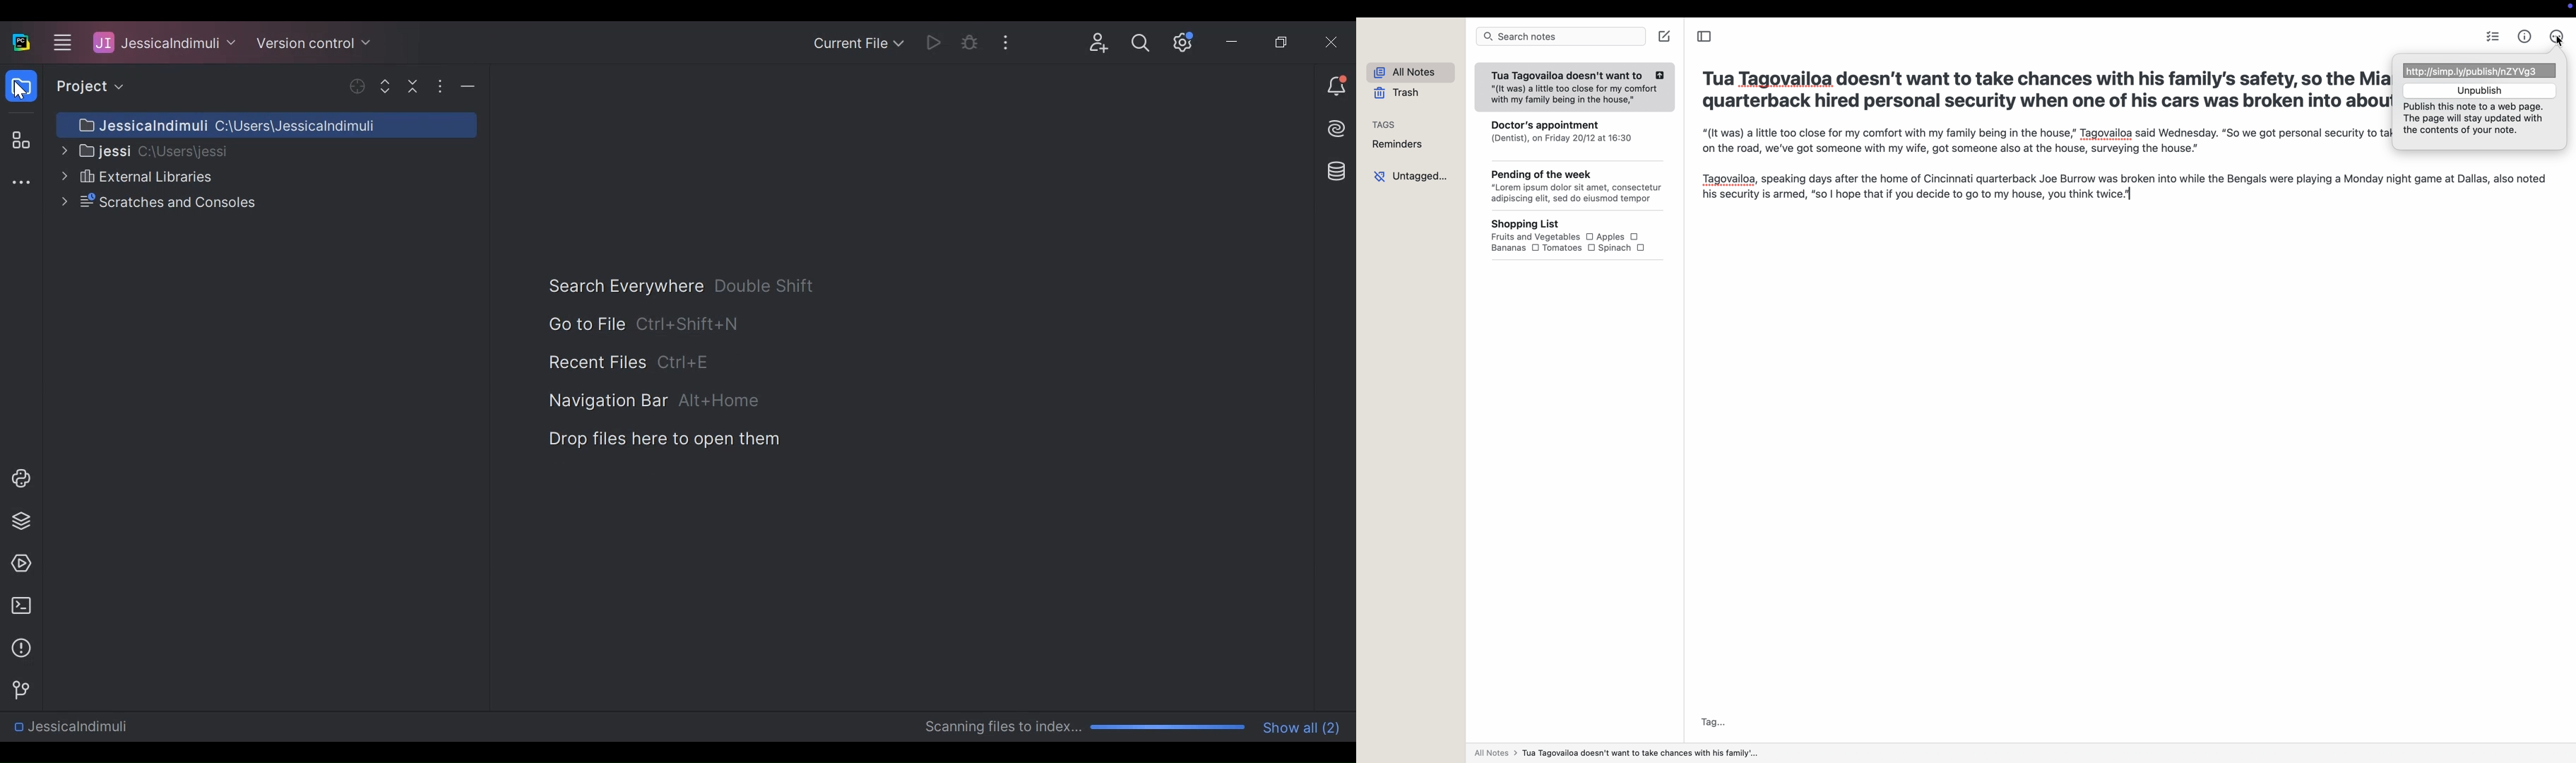 The width and height of the screenshot is (2576, 784). Describe the element at coordinates (313, 44) in the screenshot. I see `Version Control` at that location.